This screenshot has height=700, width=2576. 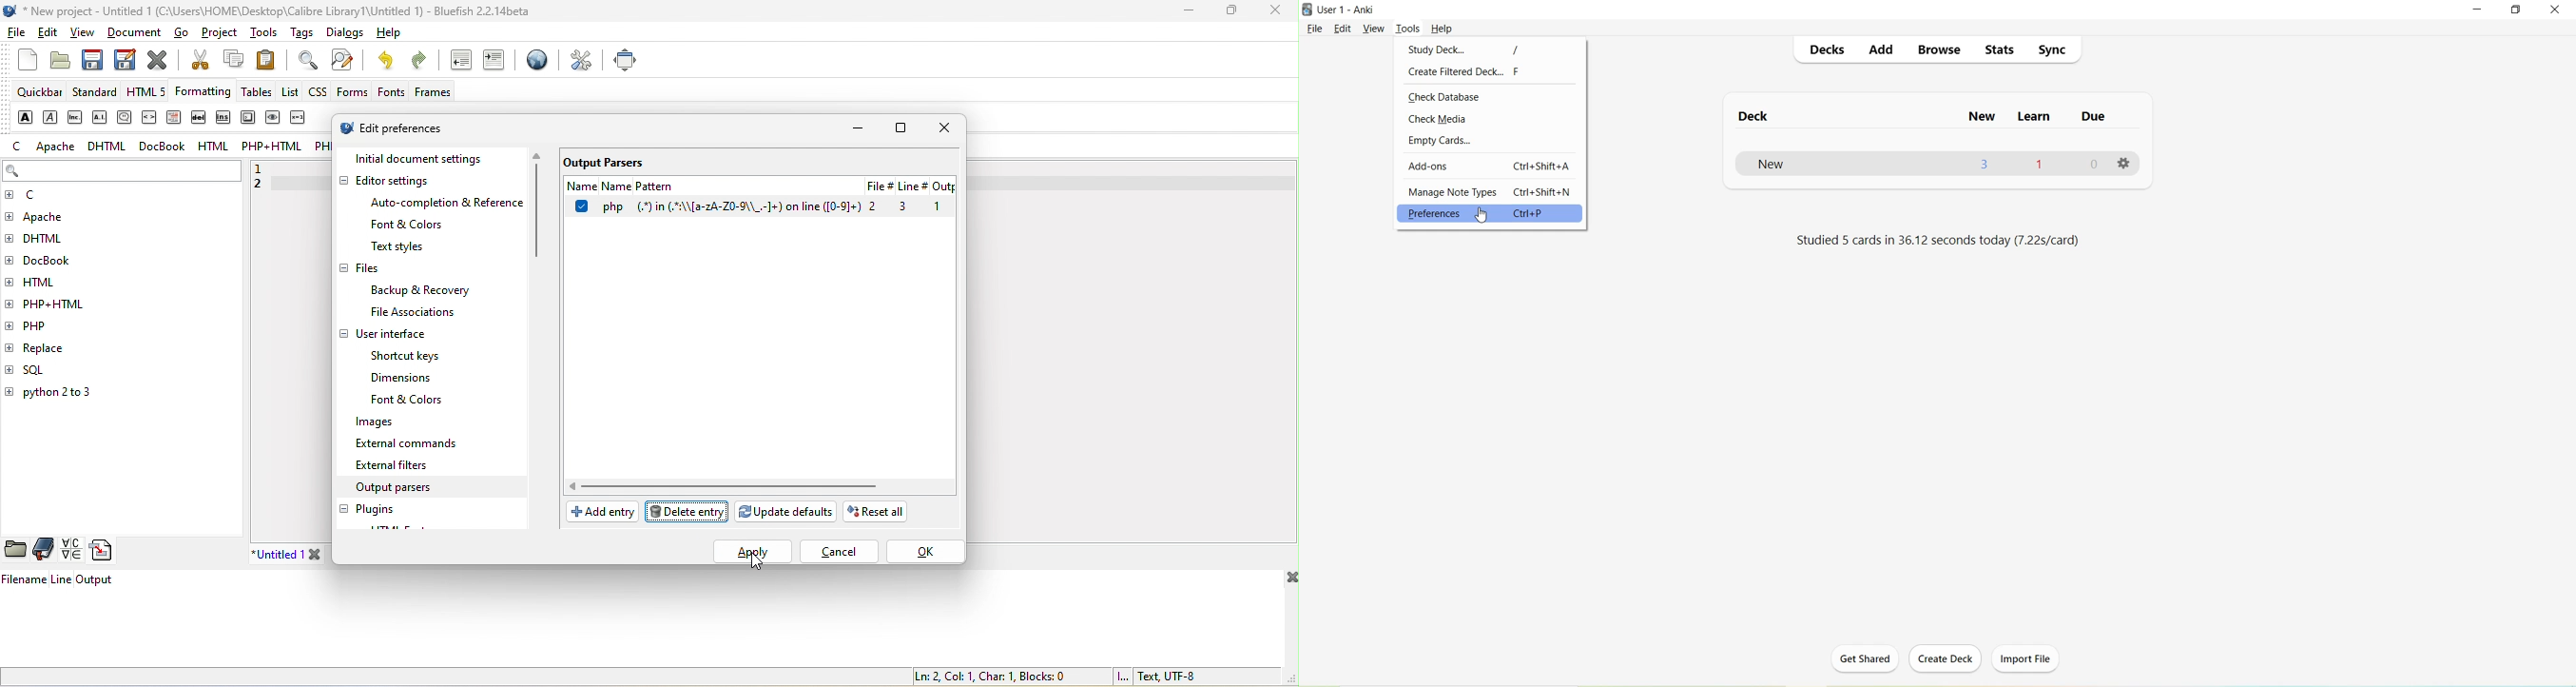 I want to click on html, so click(x=48, y=280).